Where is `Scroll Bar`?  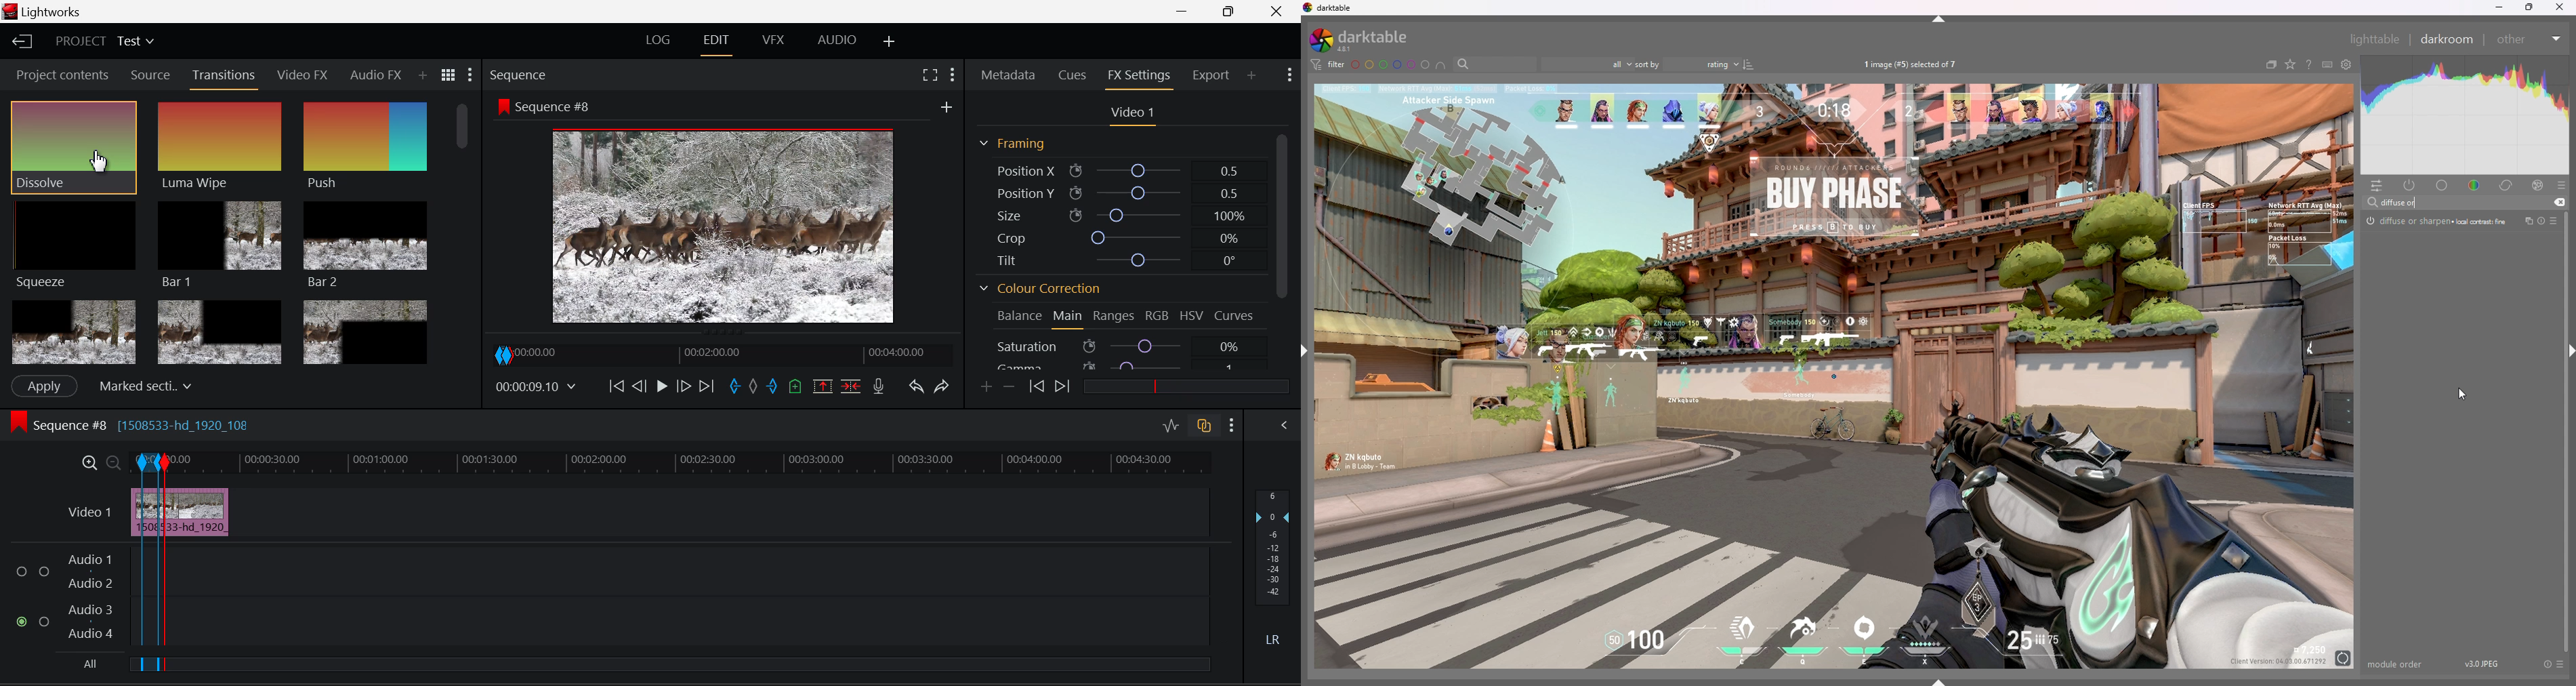
Scroll Bar is located at coordinates (465, 230).